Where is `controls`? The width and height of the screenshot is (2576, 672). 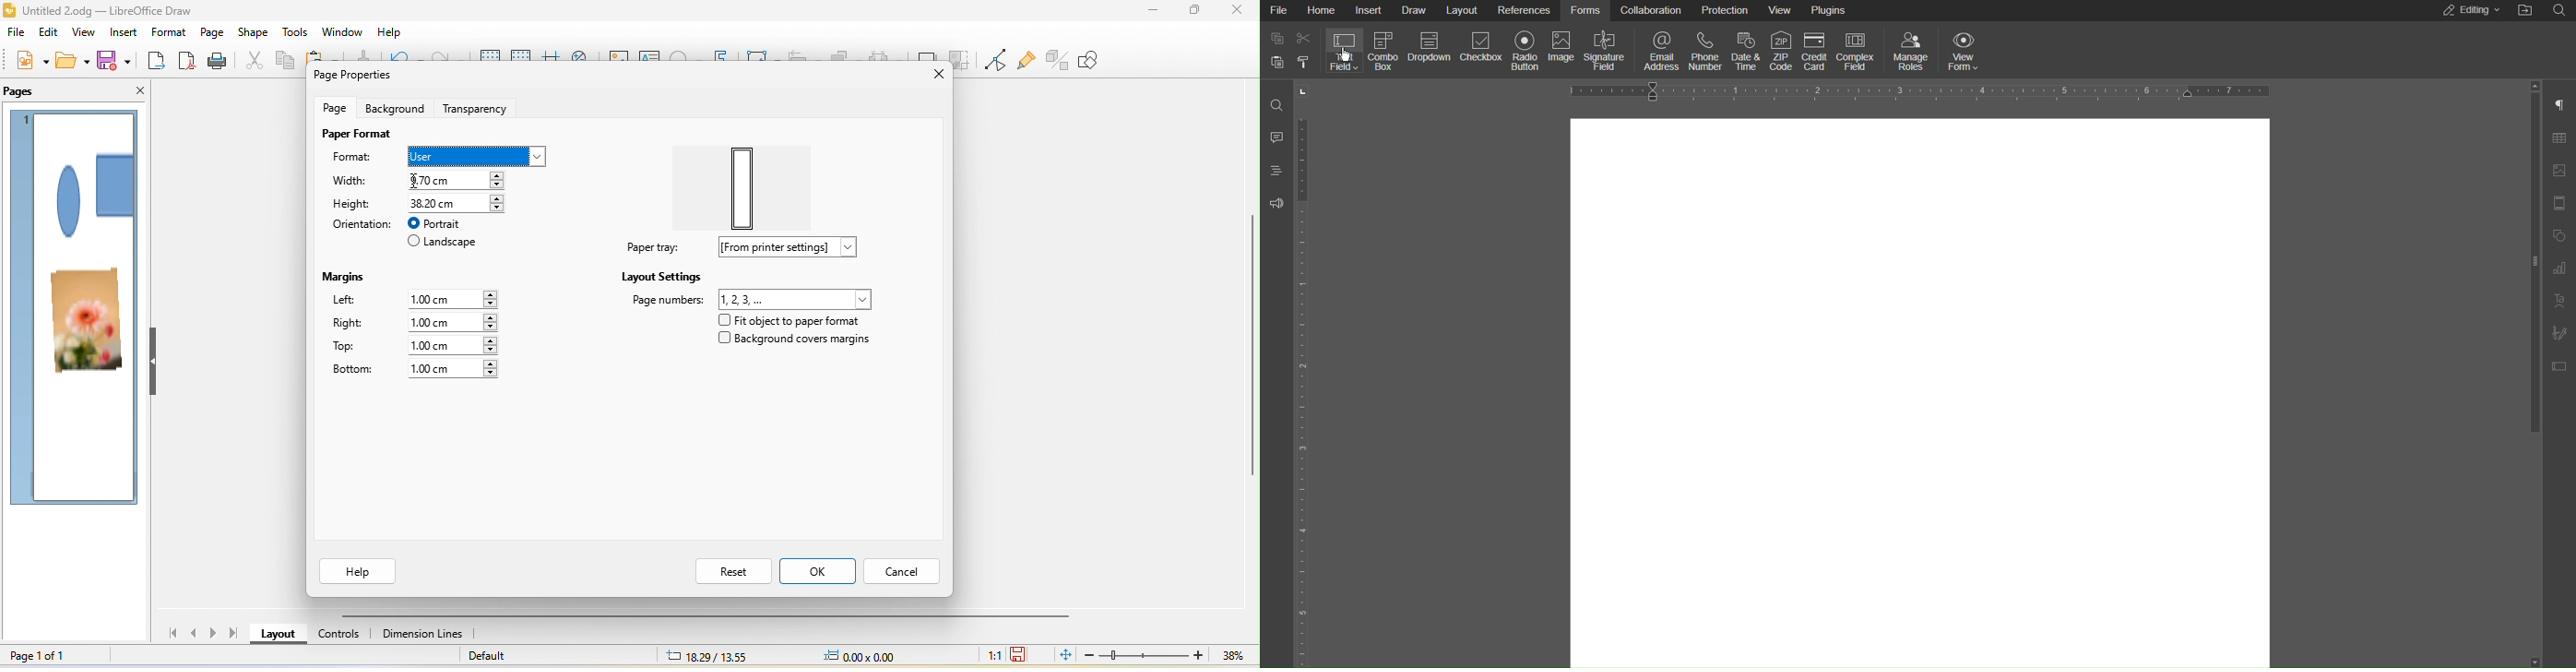 controls is located at coordinates (335, 638).